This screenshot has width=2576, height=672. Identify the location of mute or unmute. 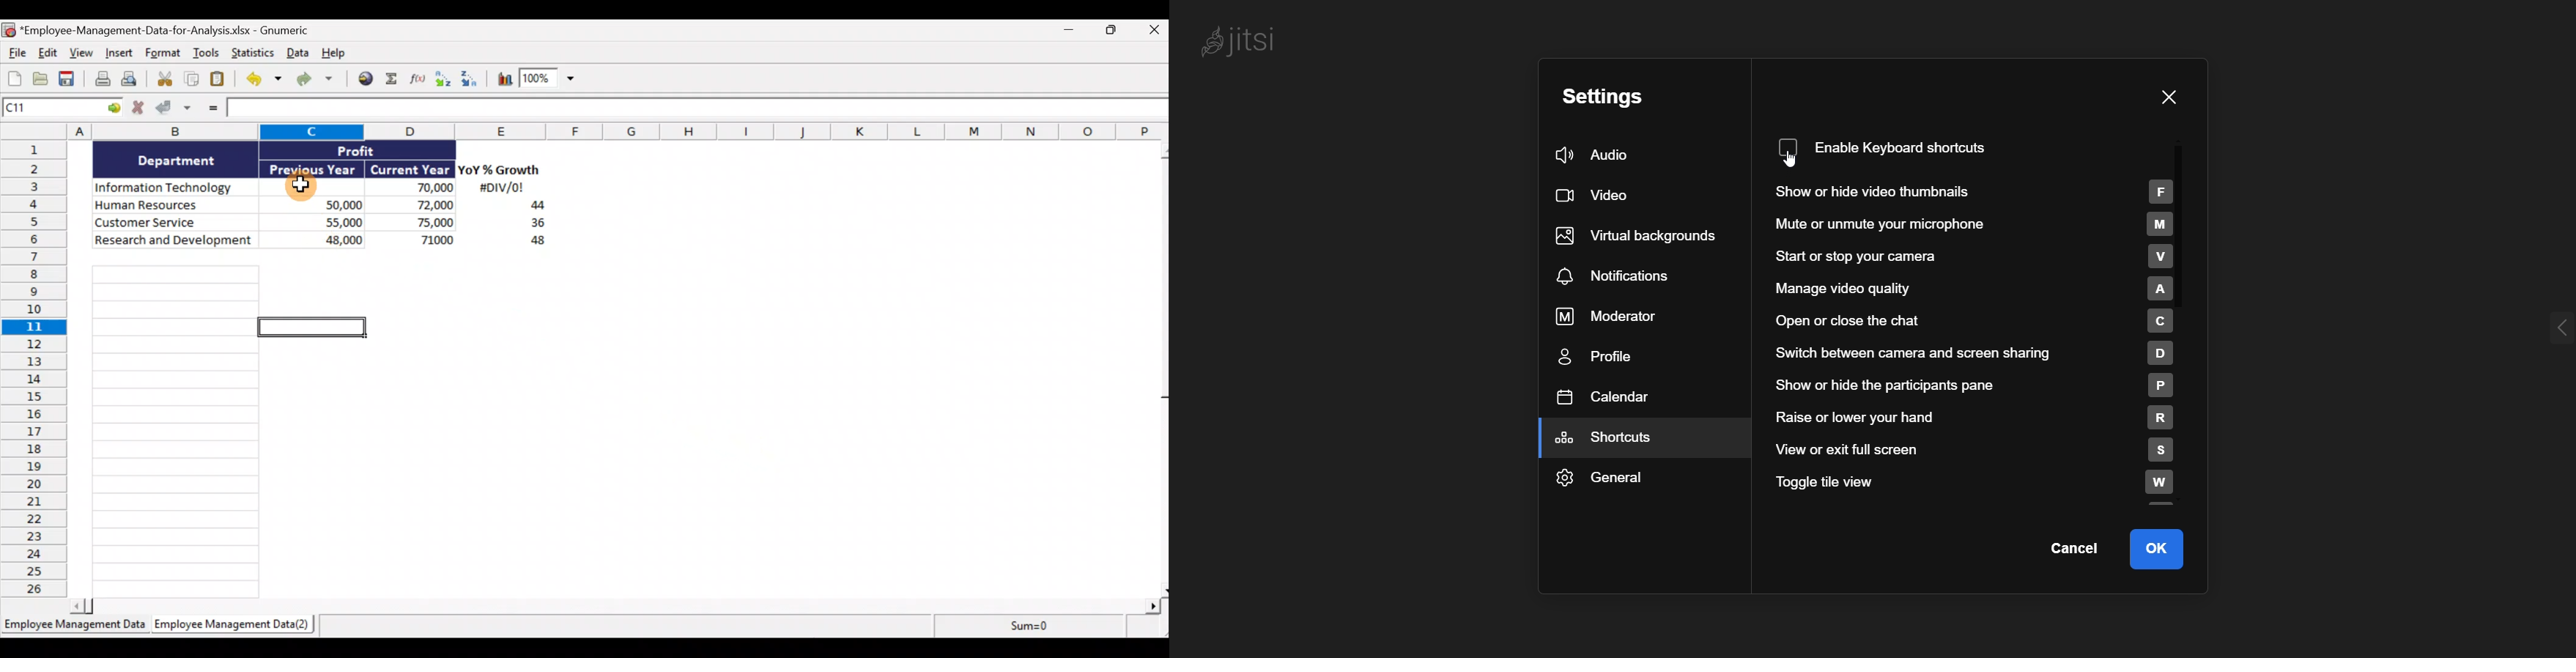
(1977, 223).